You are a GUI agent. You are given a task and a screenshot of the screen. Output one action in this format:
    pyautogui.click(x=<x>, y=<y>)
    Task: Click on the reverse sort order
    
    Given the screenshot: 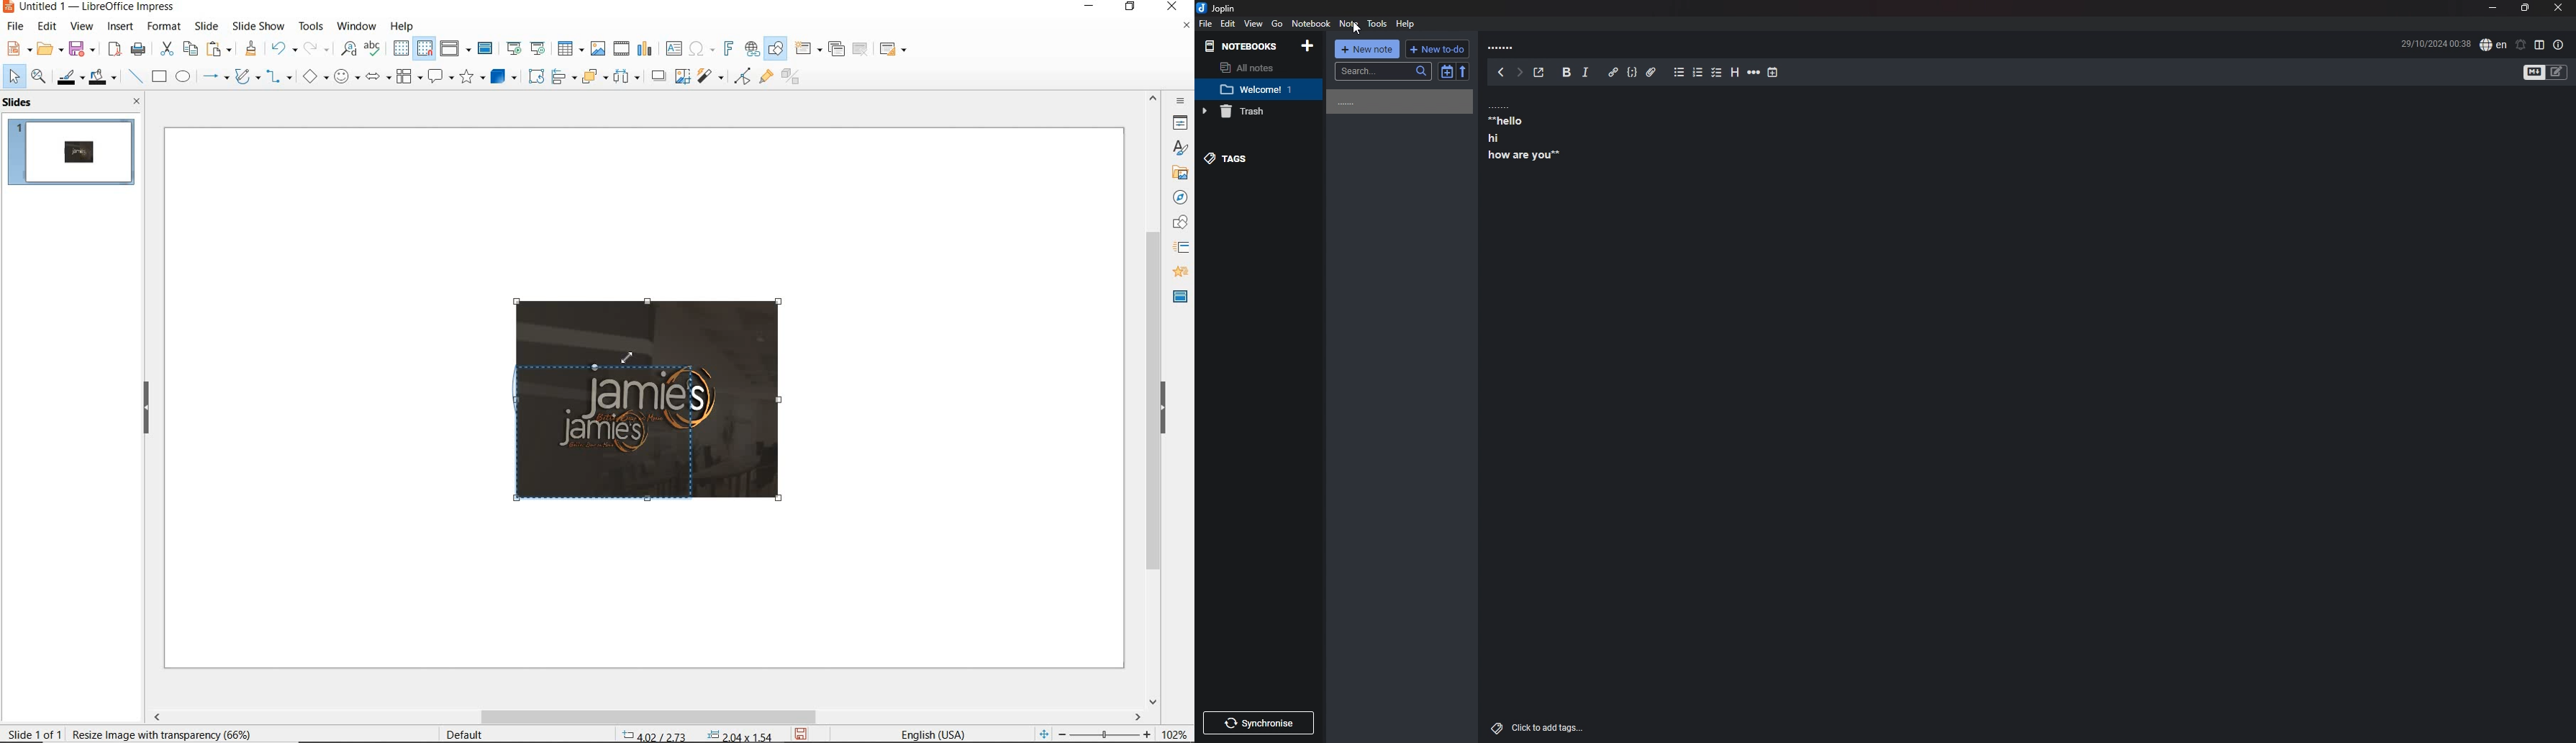 What is the action you would take?
    pyautogui.click(x=1461, y=71)
    